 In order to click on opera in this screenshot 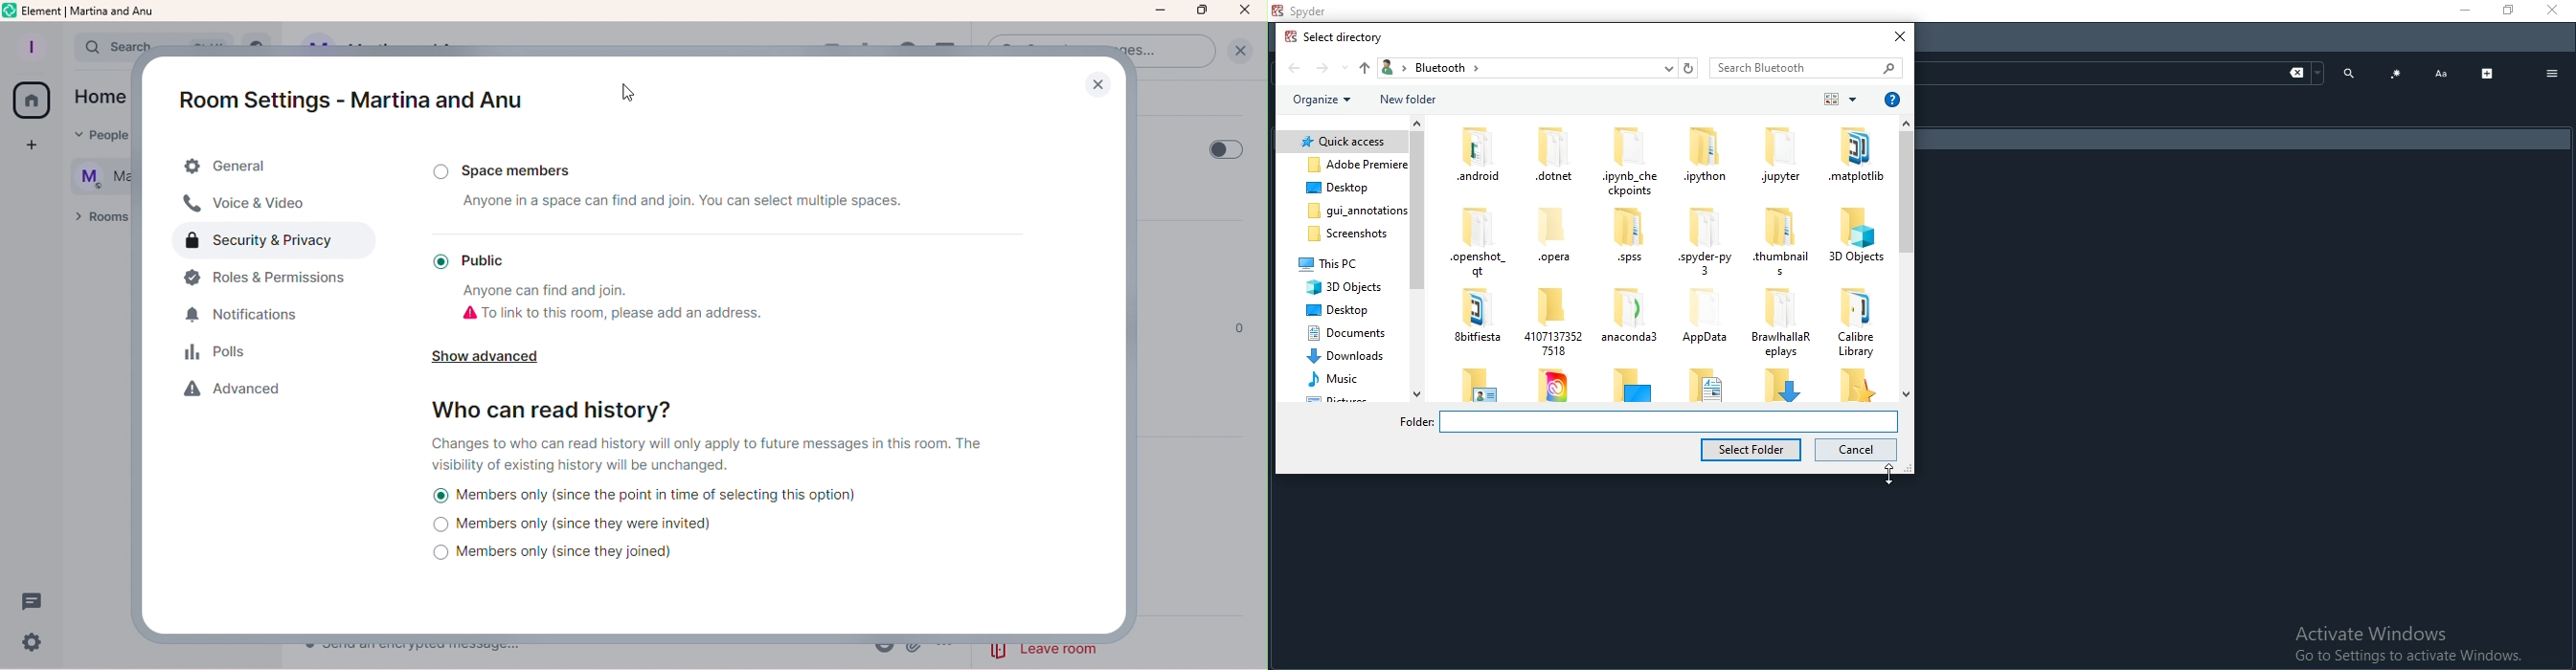, I will do `click(1548, 240)`.